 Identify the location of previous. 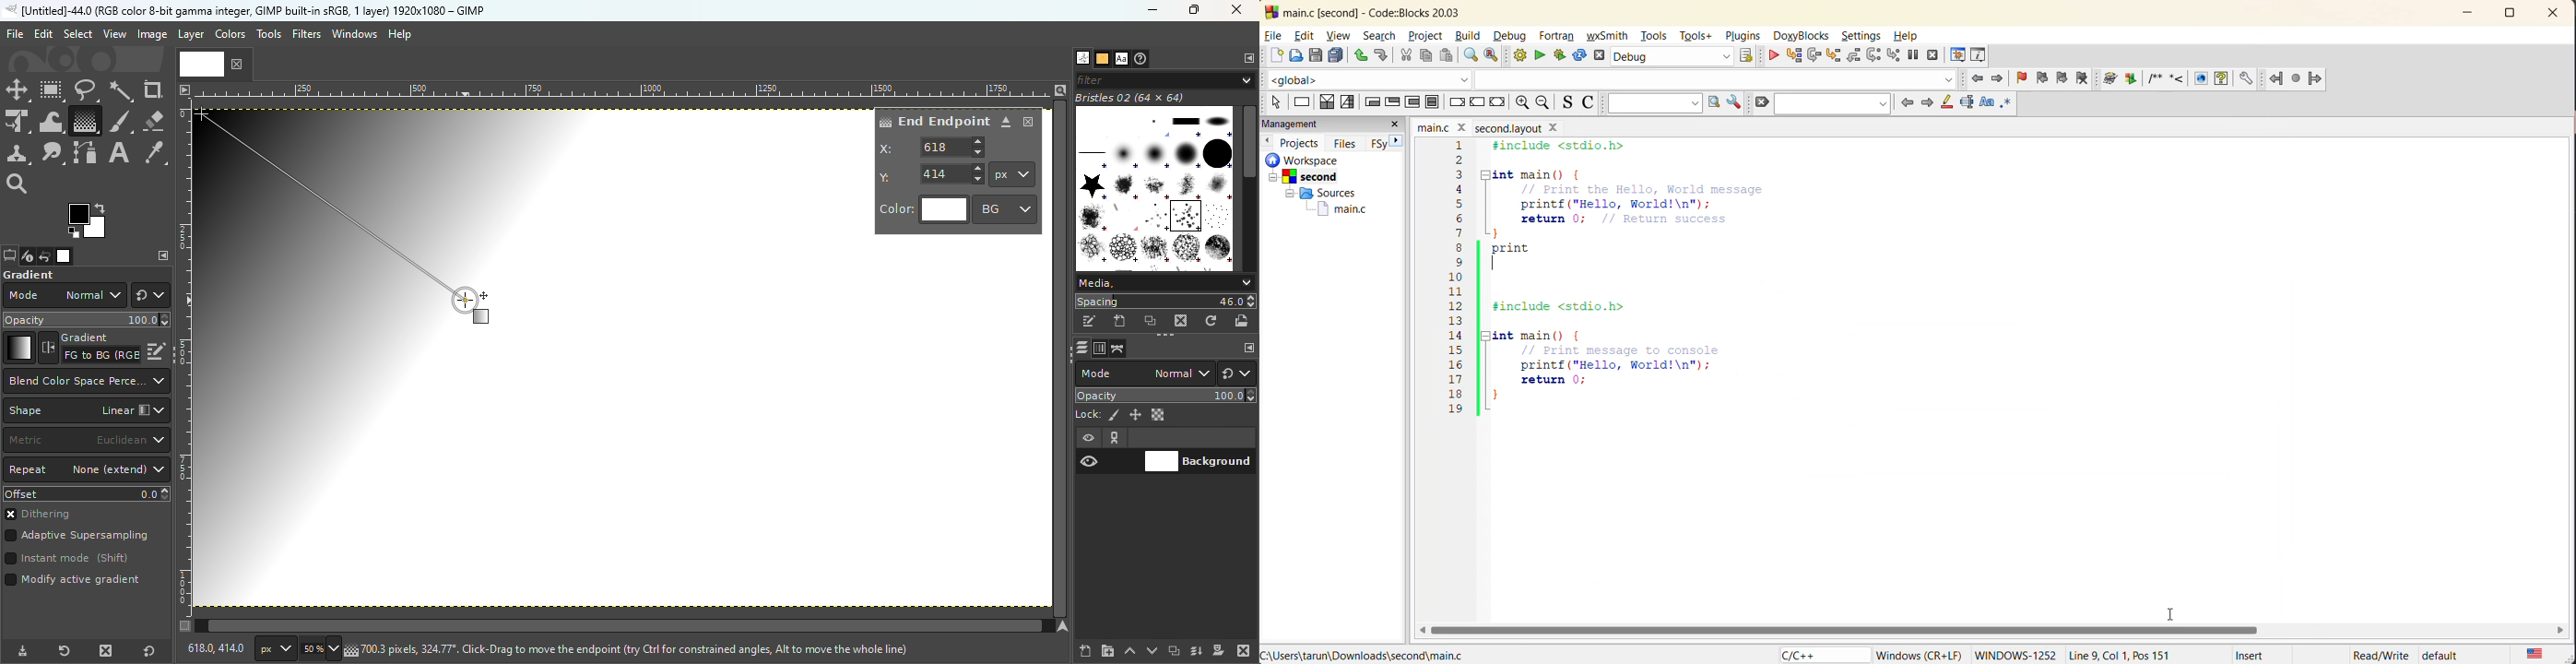
(1904, 102).